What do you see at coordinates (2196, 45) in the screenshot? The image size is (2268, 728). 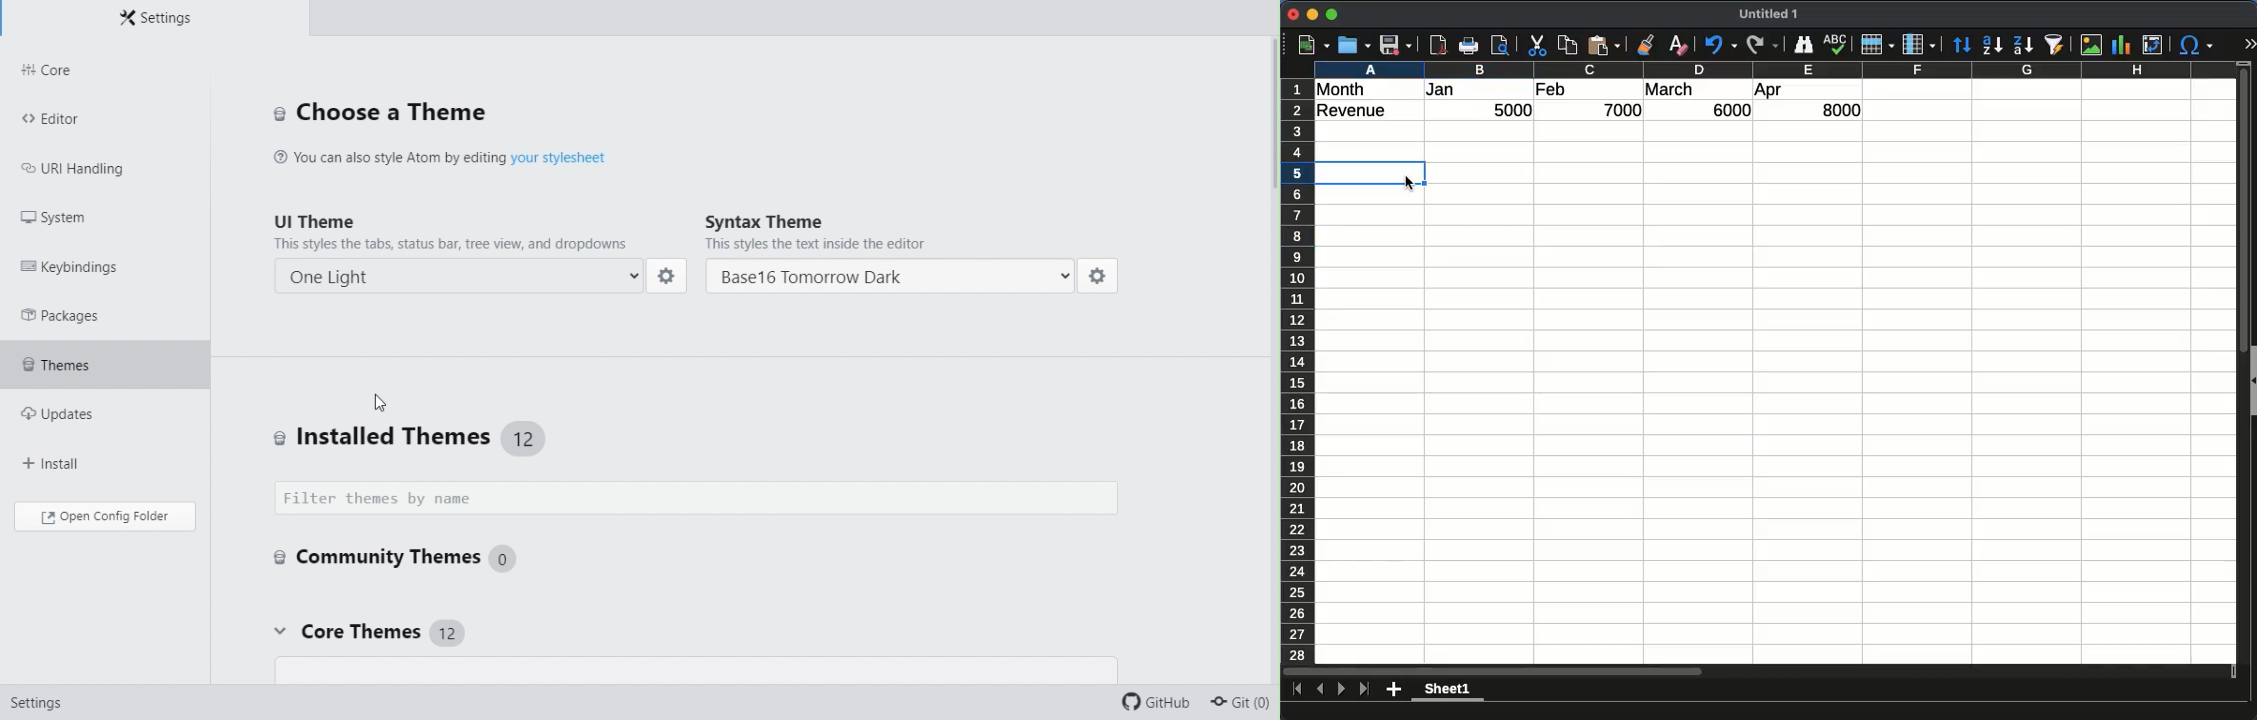 I see `special character` at bounding box center [2196, 45].